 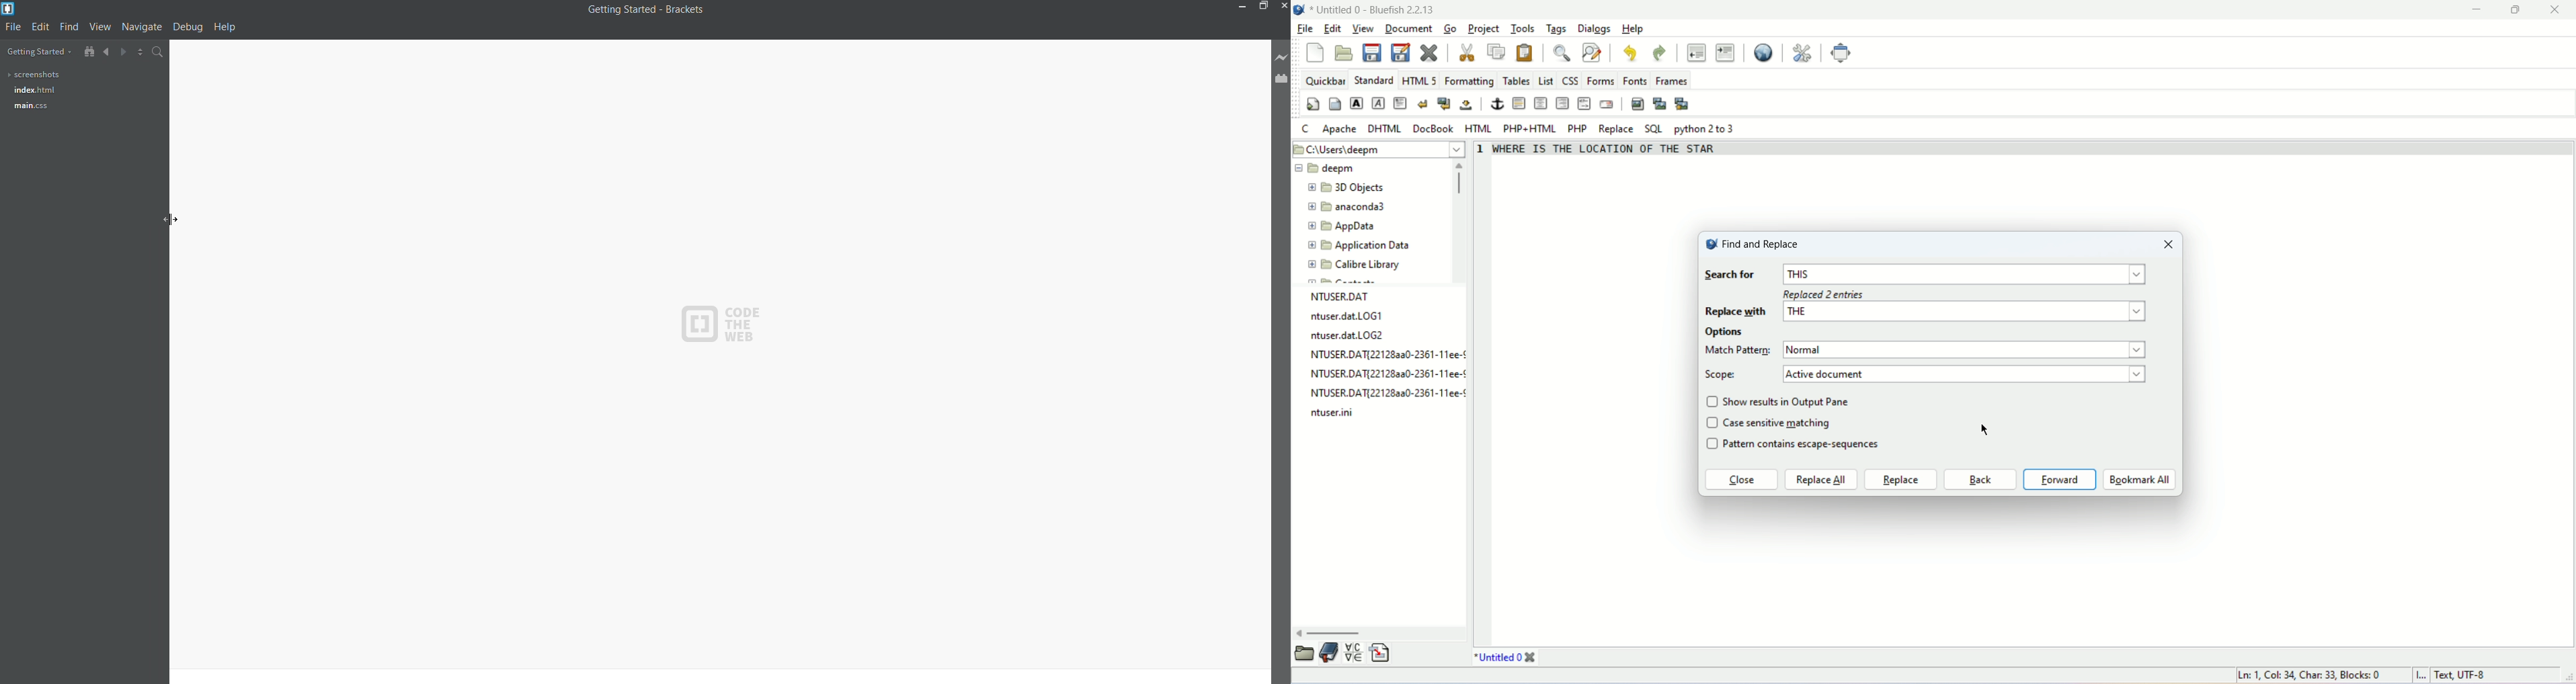 I want to click on open file, so click(x=1342, y=54).